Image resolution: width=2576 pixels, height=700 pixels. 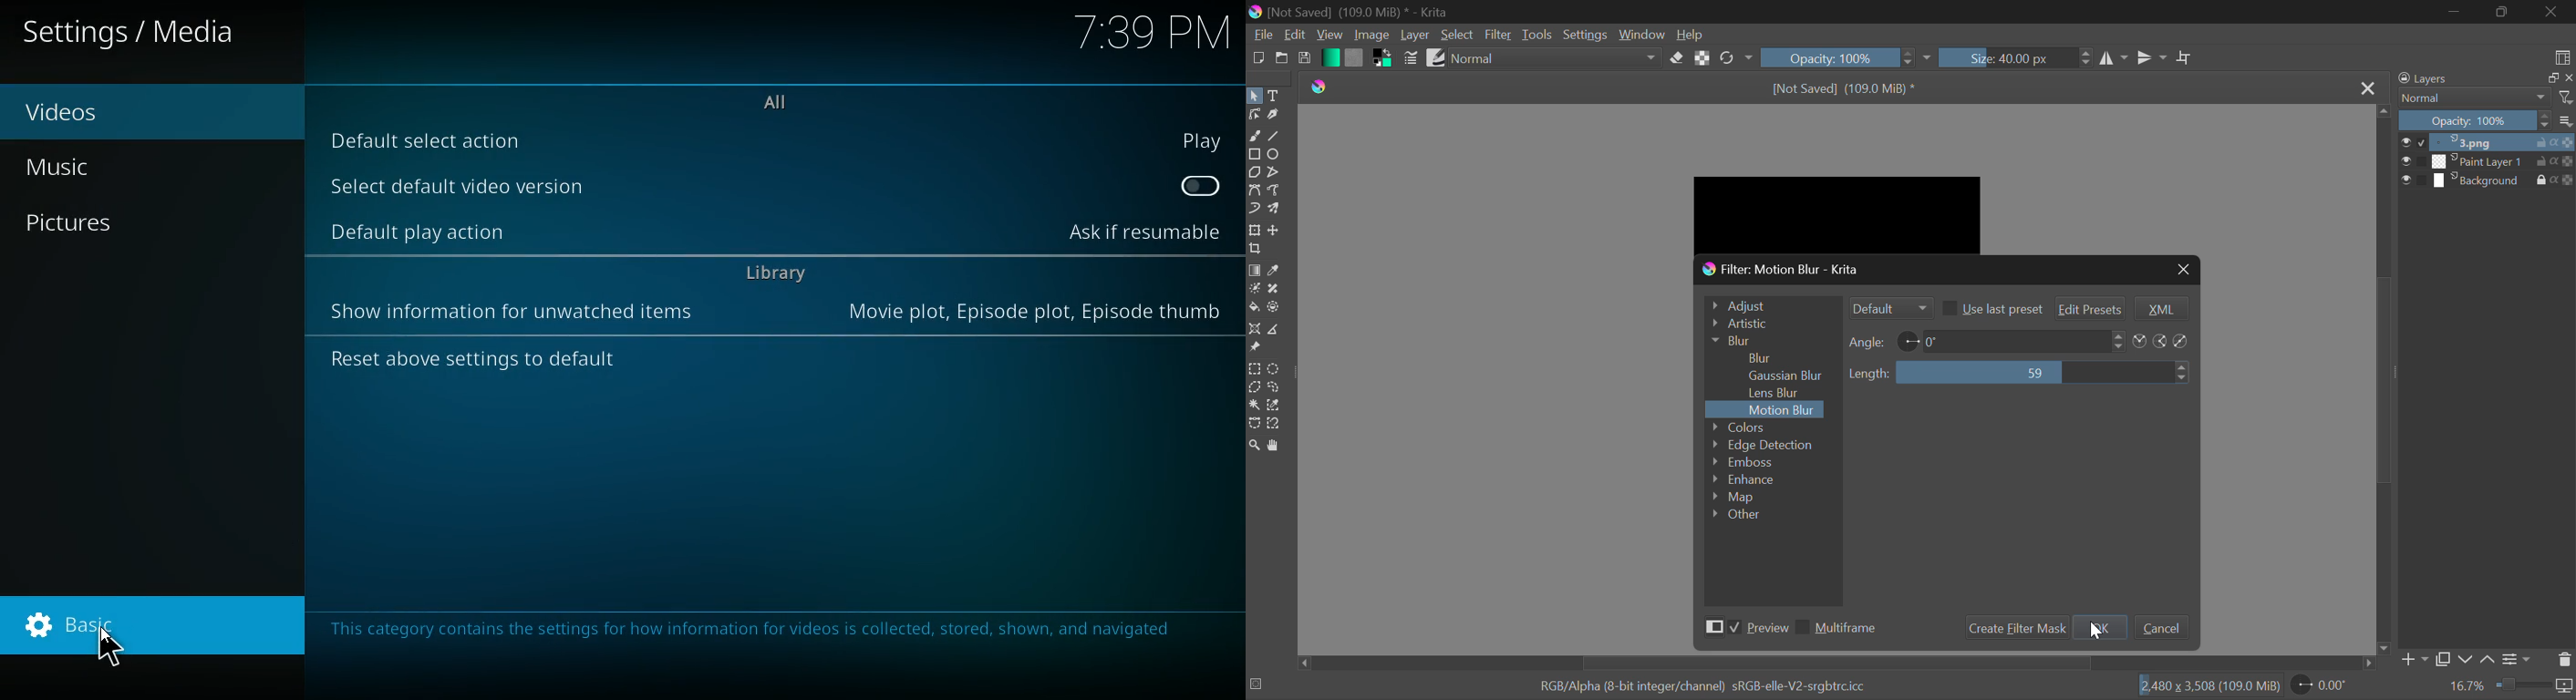 I want to click on Increase or decrease angle, so click(x=2119, y=340).